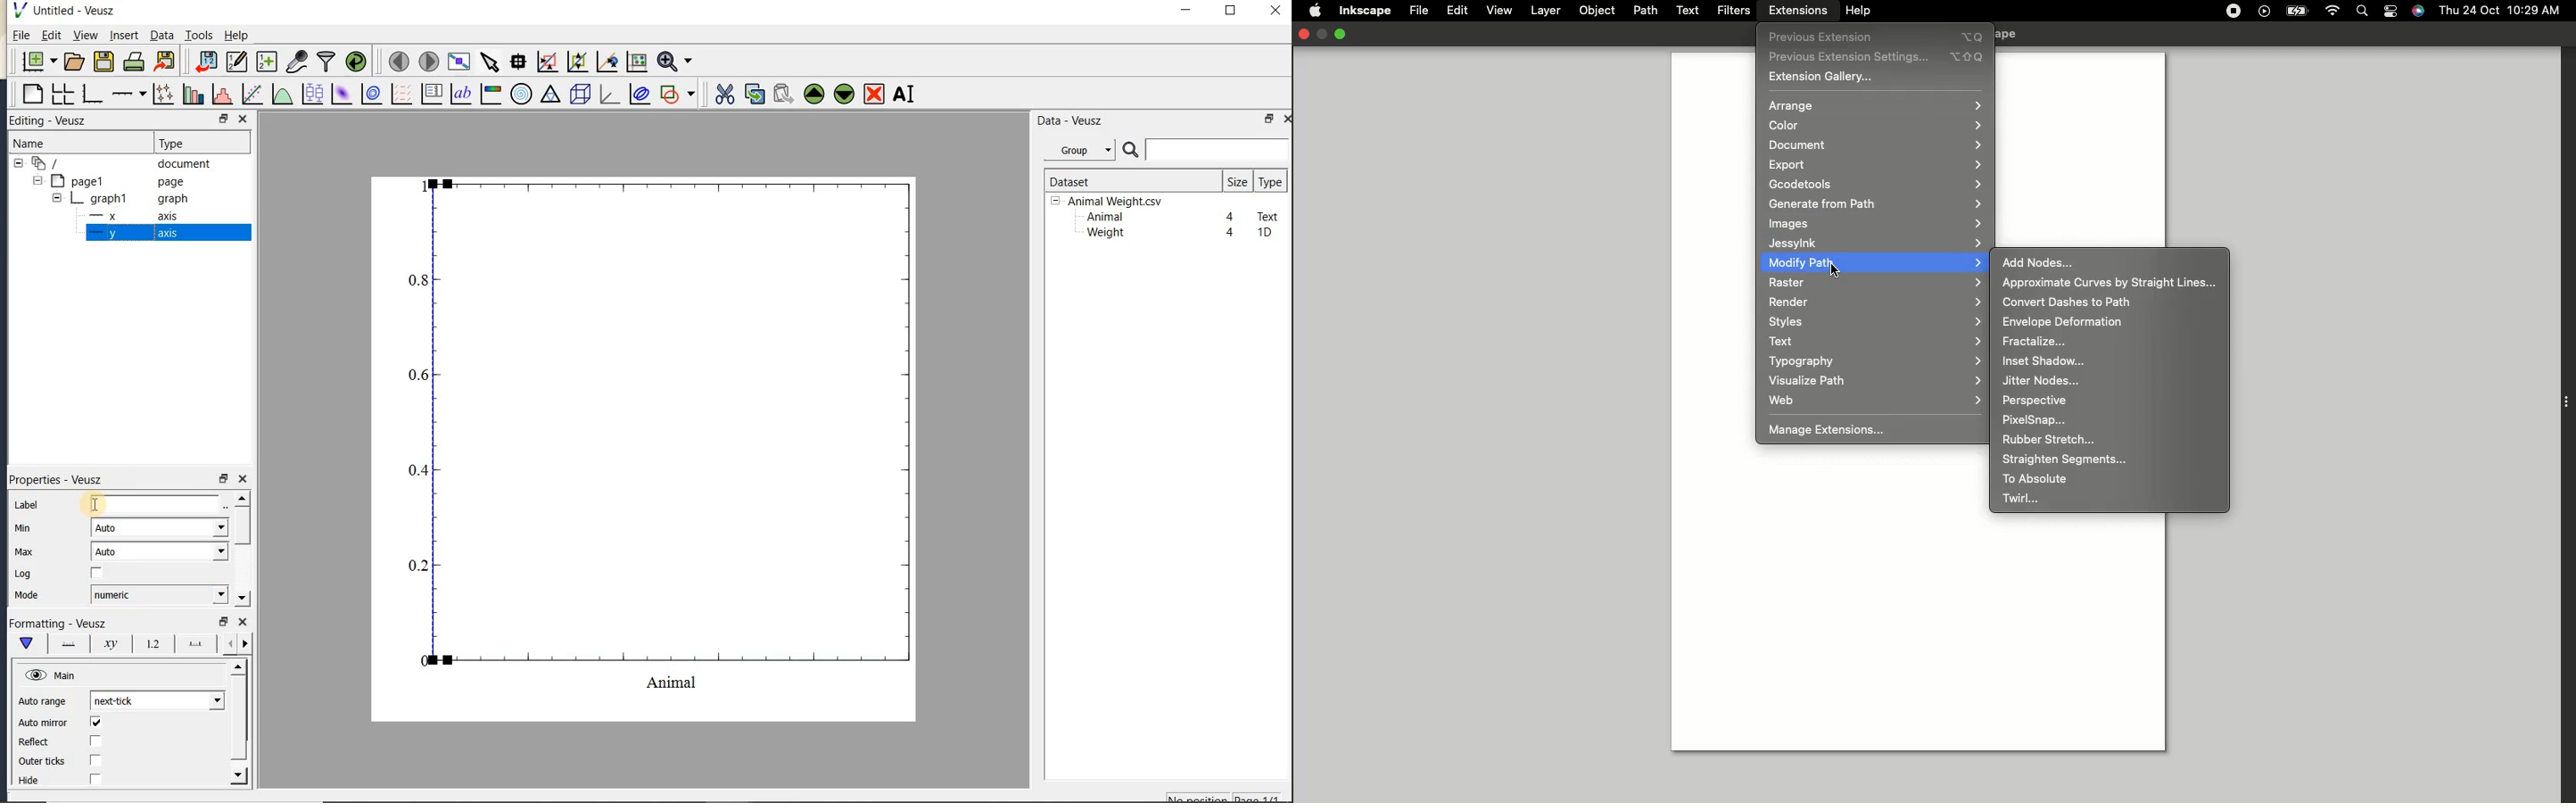 The image size is (2576, 812). Describe the element at coordinates (1878, 360) in the screenshot. I see `Typography` at that location.